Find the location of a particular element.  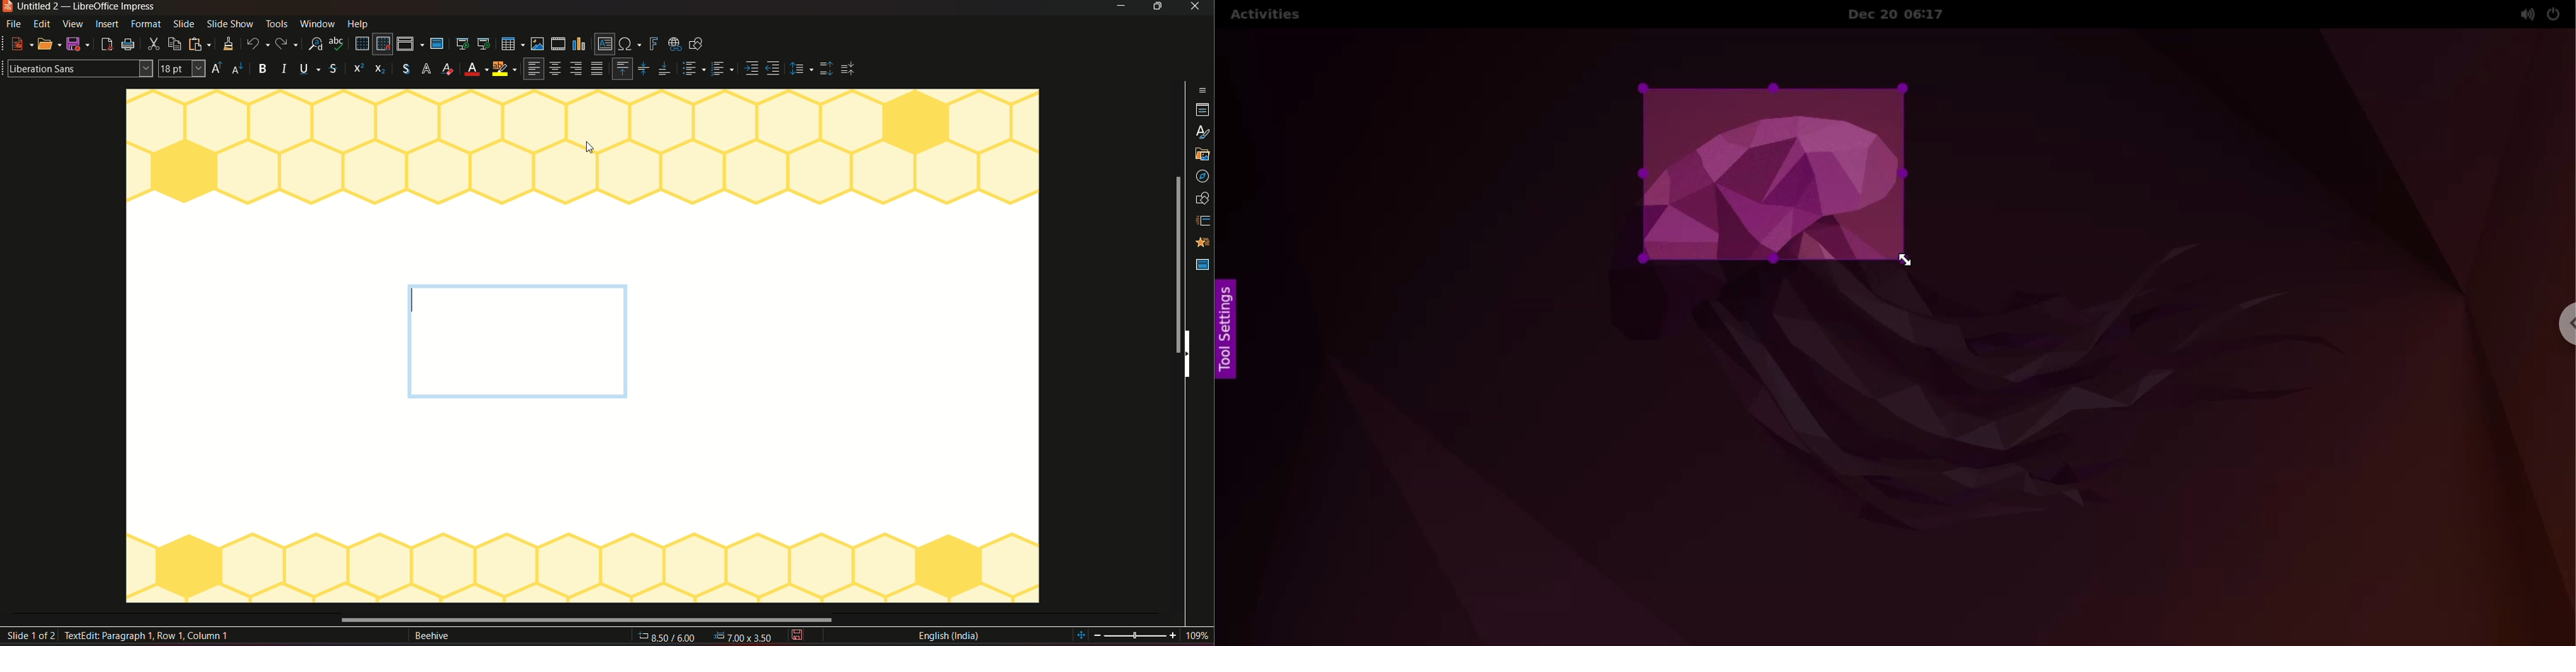

new is located at coordinates (19, 44).